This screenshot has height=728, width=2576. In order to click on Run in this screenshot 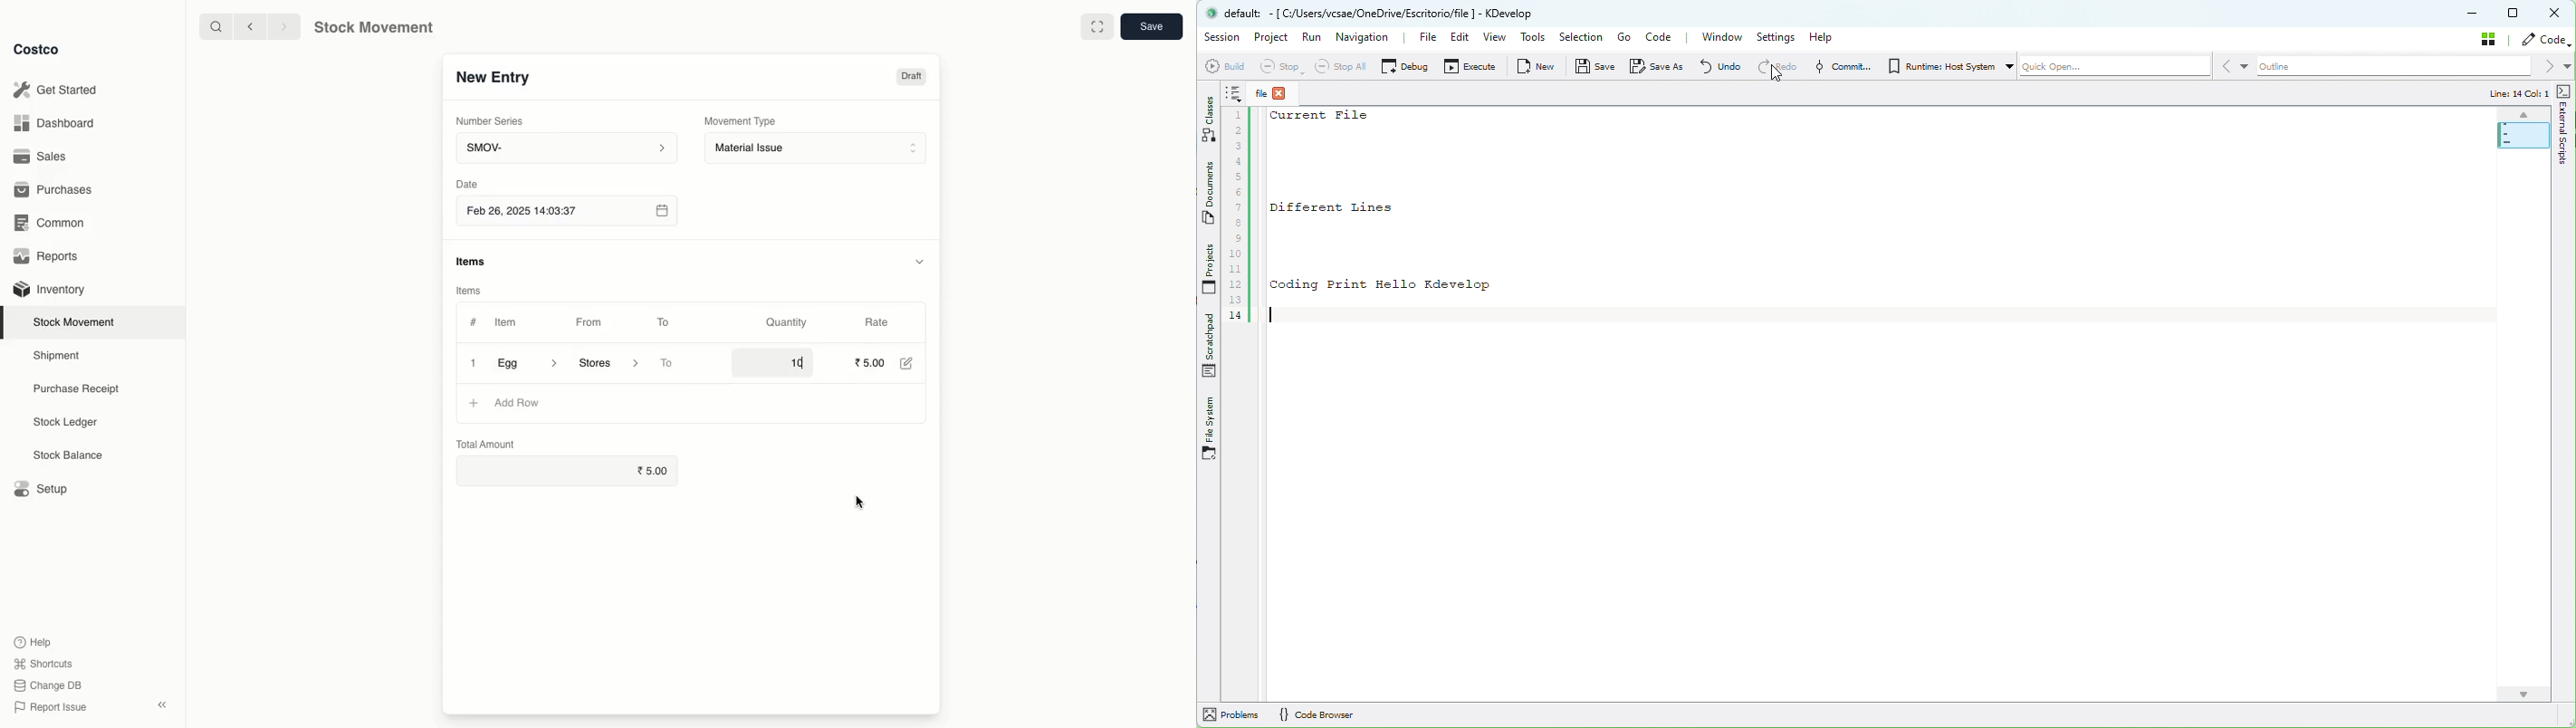, I will do `click(1308, 37)`.